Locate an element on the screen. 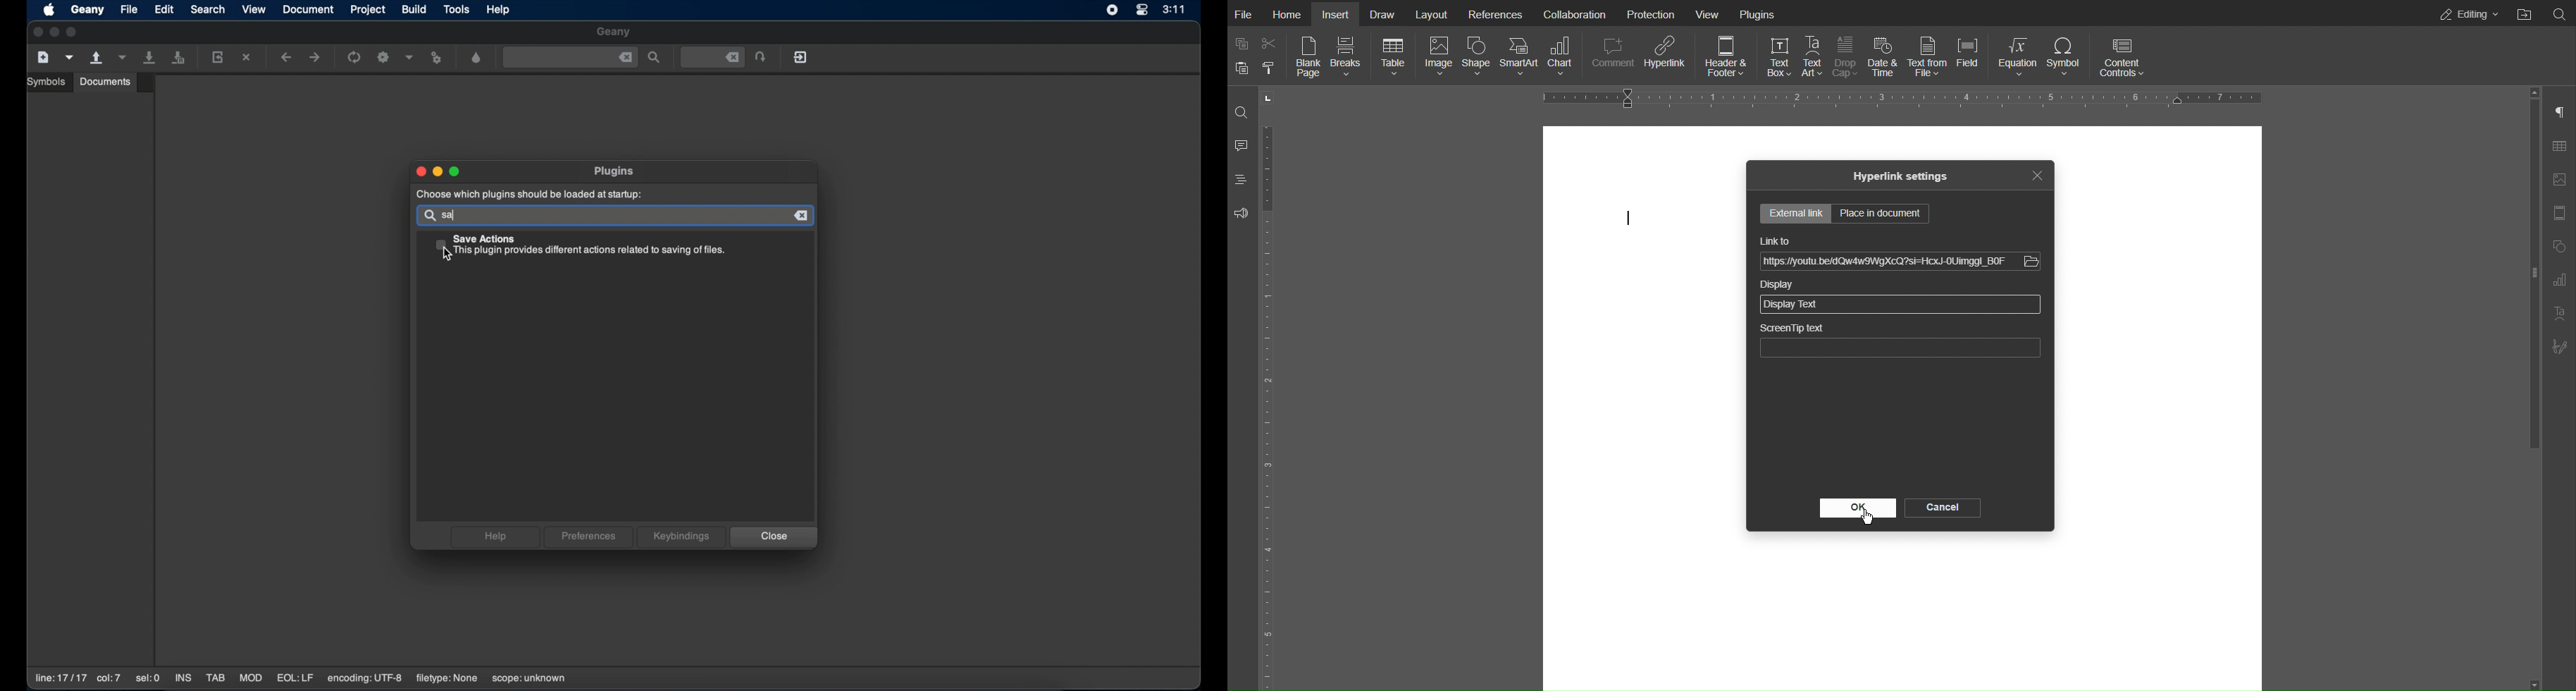 This screenshot has width=2576, height=700. EQL:LF is located at coordinates (295, 678).